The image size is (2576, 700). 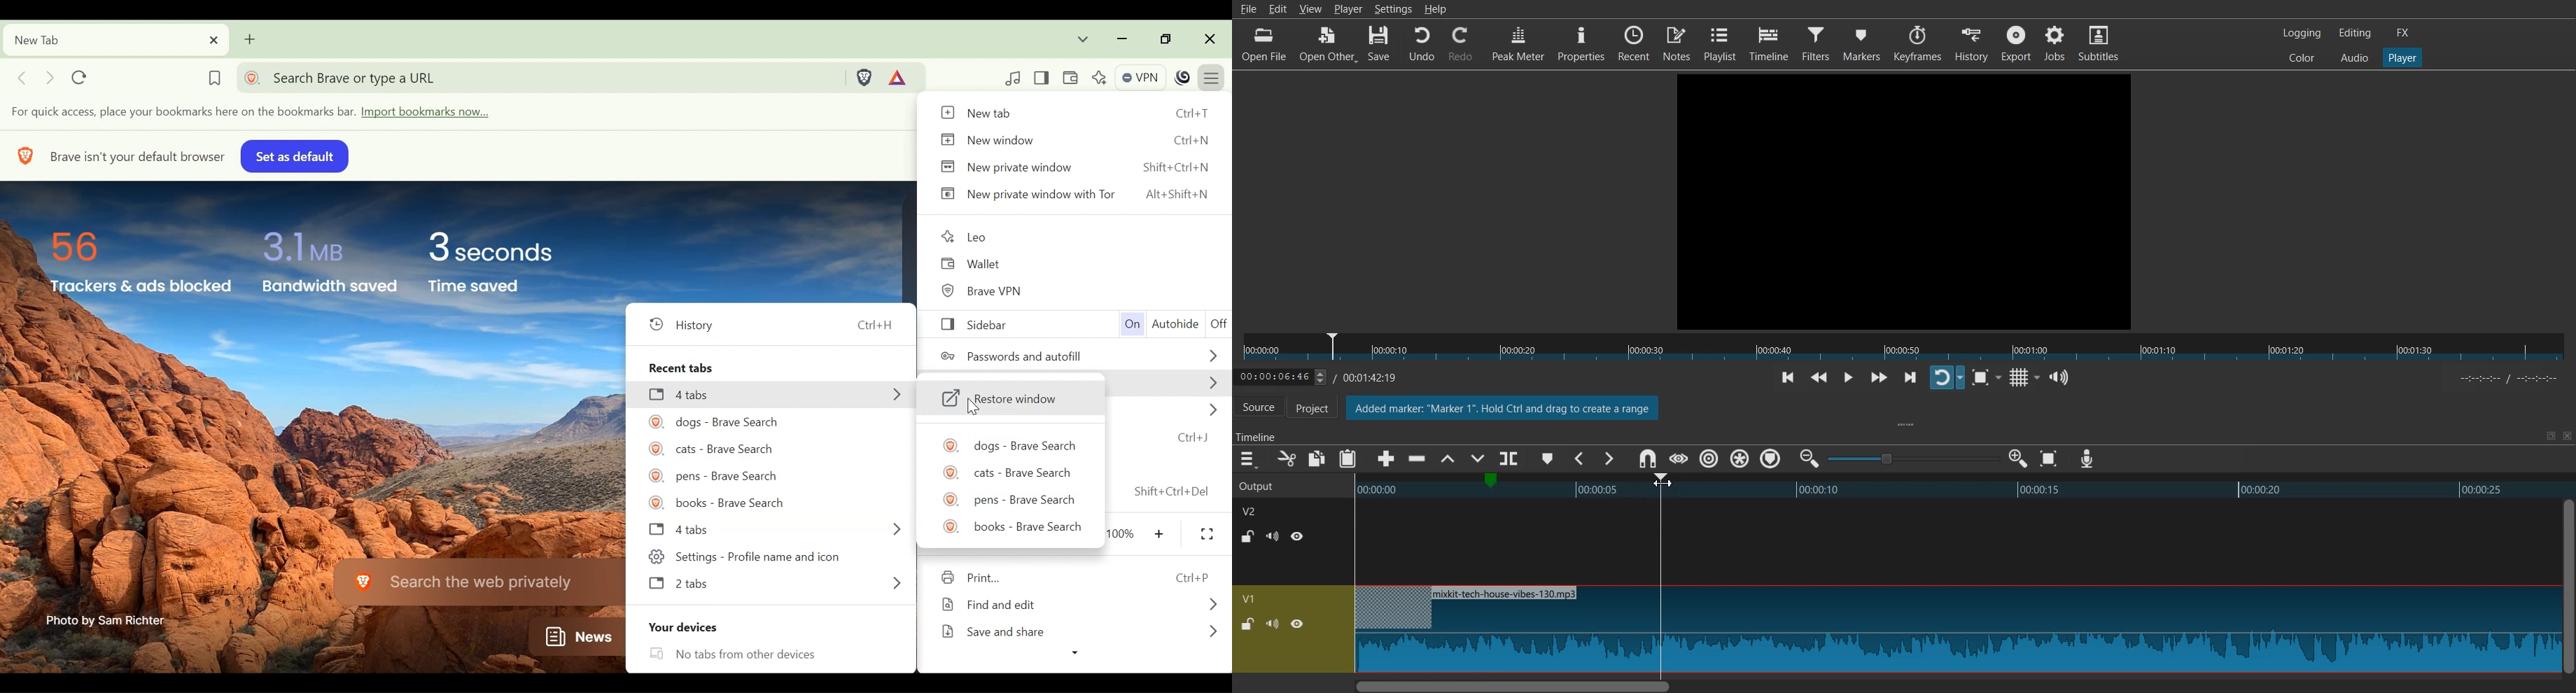 What do you see at coordinates (1788, 379) in the screenshot?
I see `Skip to previous point` at bounding box center [1788, 379].